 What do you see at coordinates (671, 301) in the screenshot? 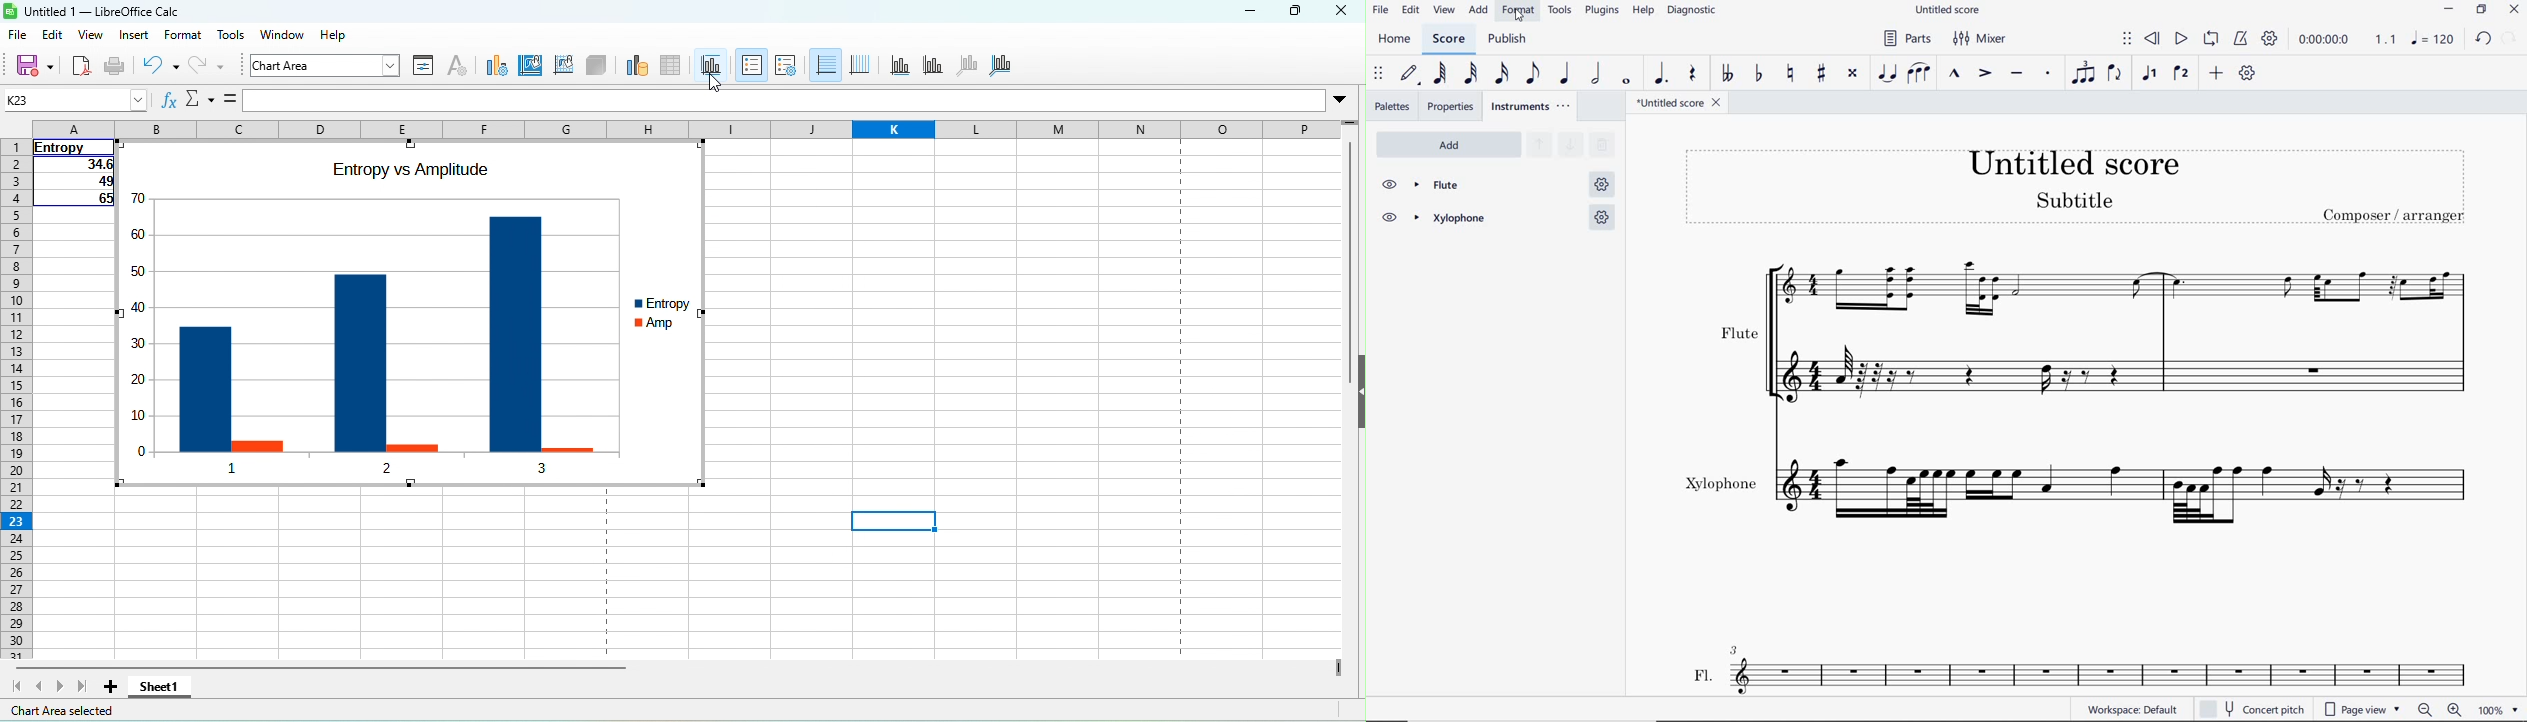
I see `entropy` at bounding box center [671, 301].